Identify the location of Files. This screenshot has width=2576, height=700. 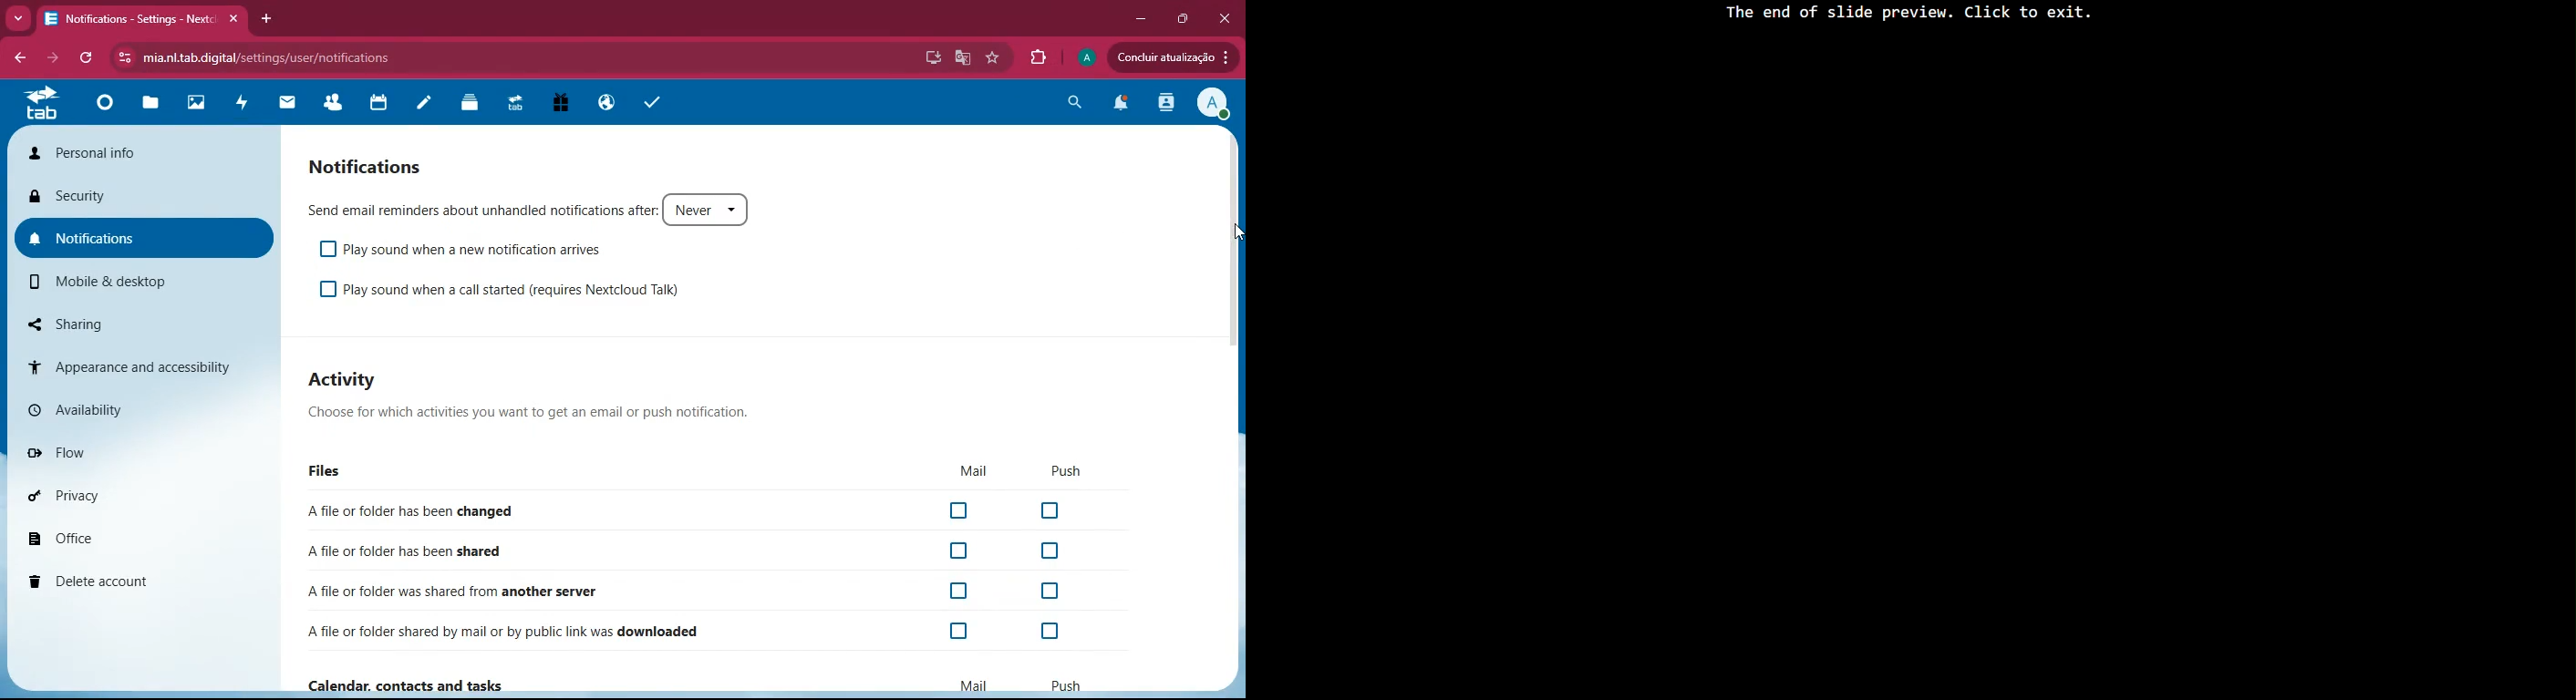
(704, 473).